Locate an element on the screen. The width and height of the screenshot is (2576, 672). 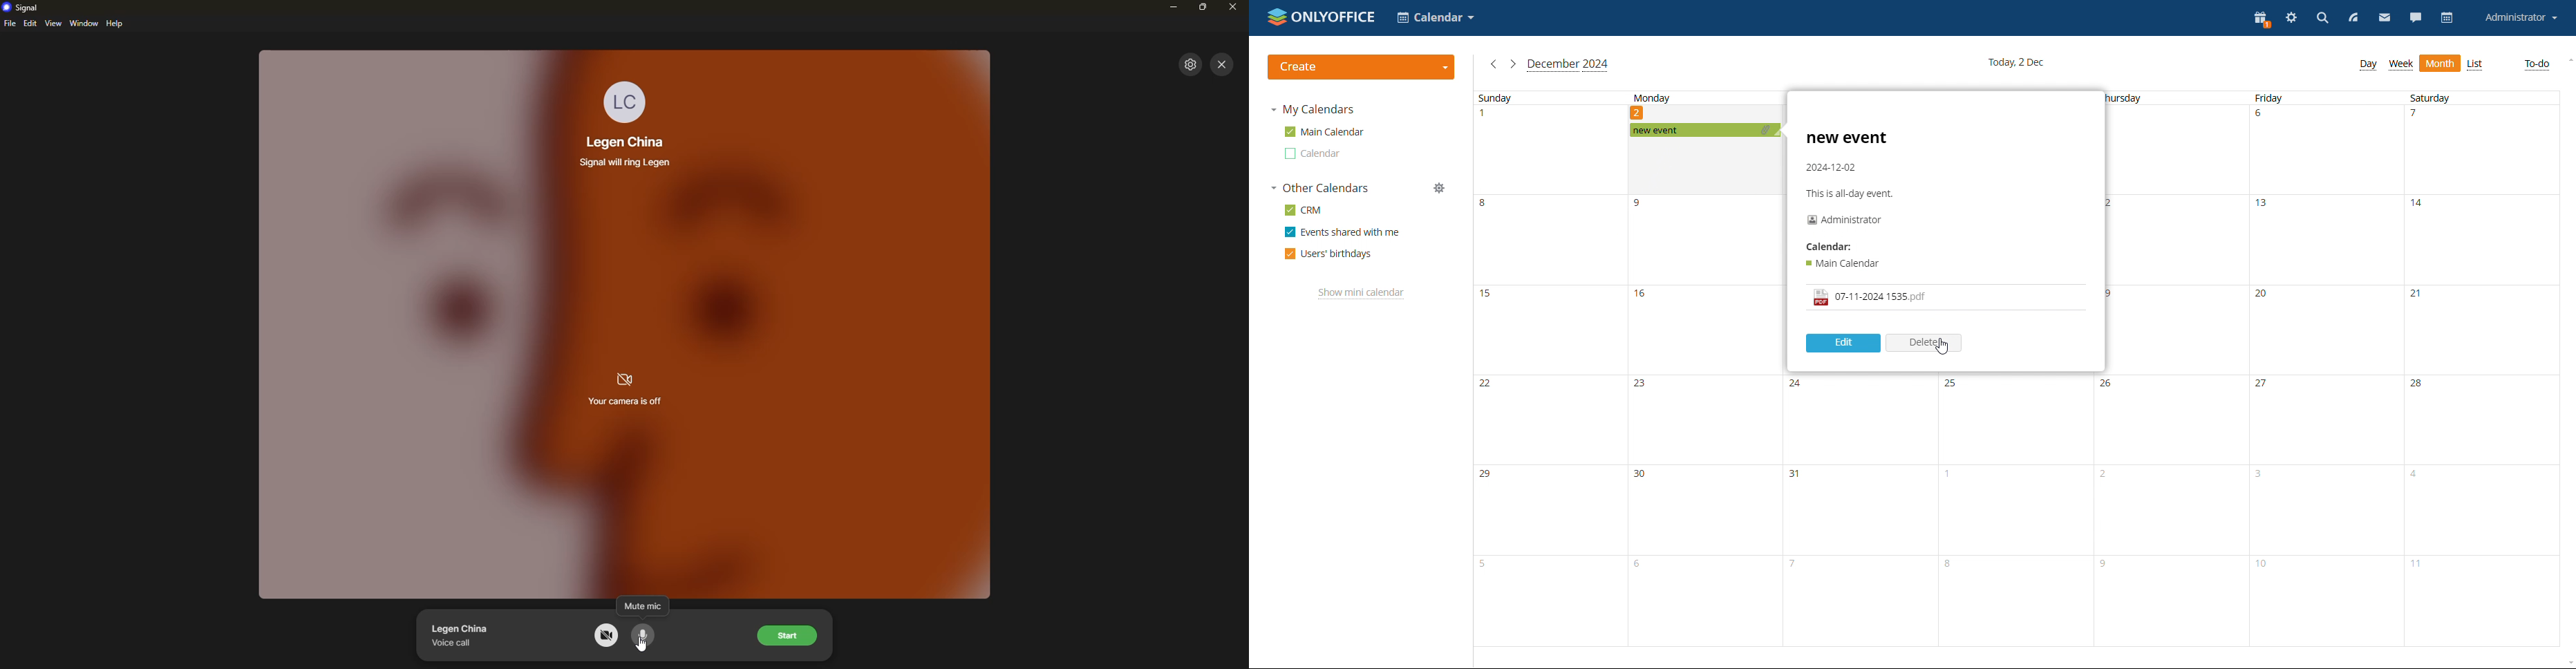
feed is located at coordinates (2351, 18).